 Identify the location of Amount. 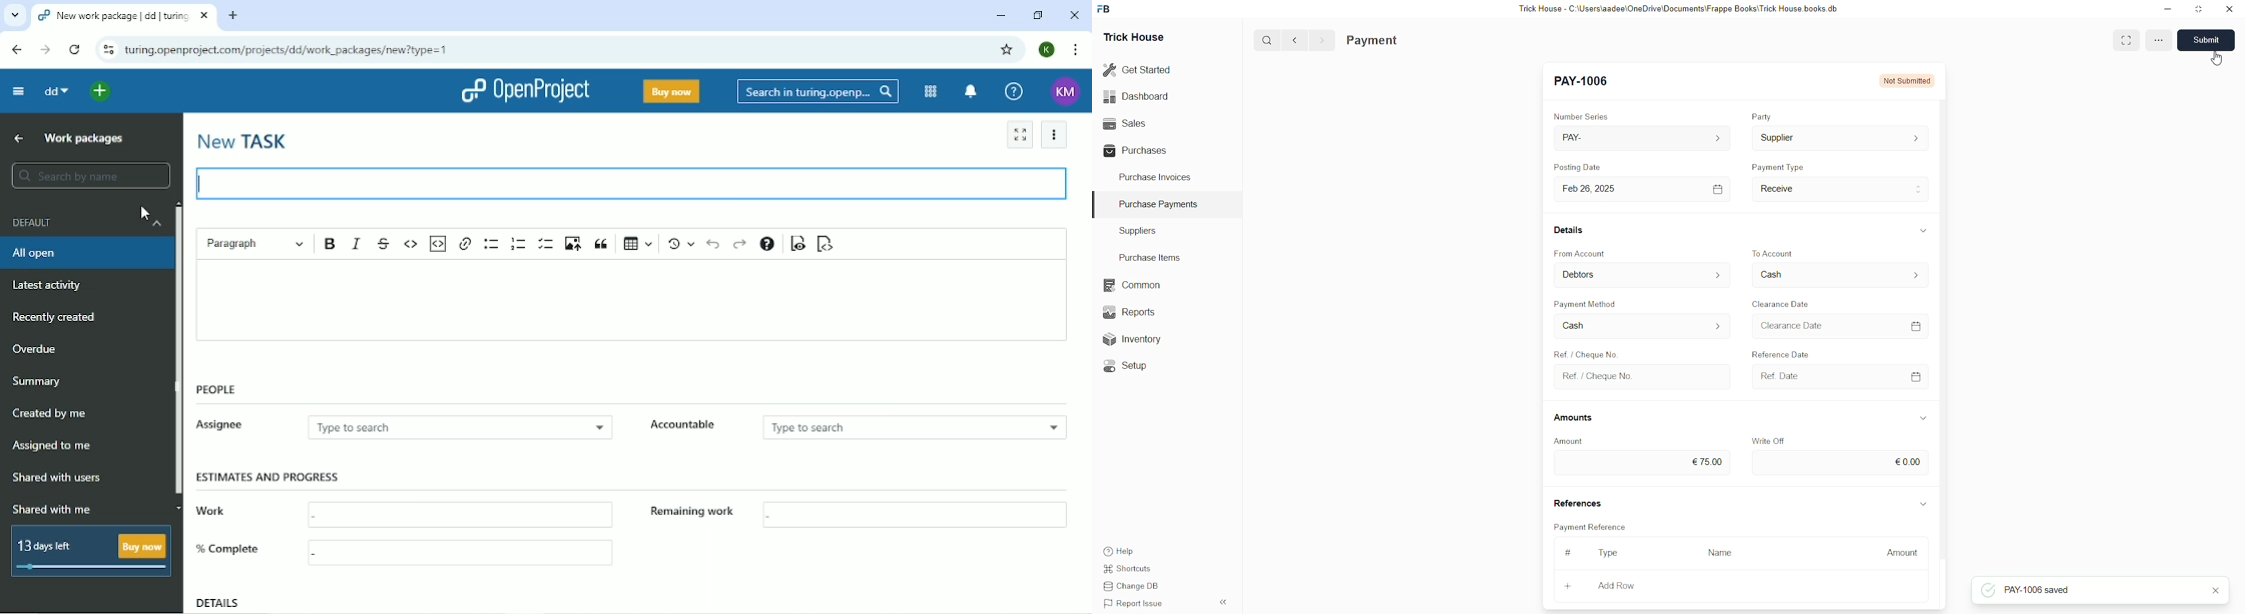
(1576, 440).